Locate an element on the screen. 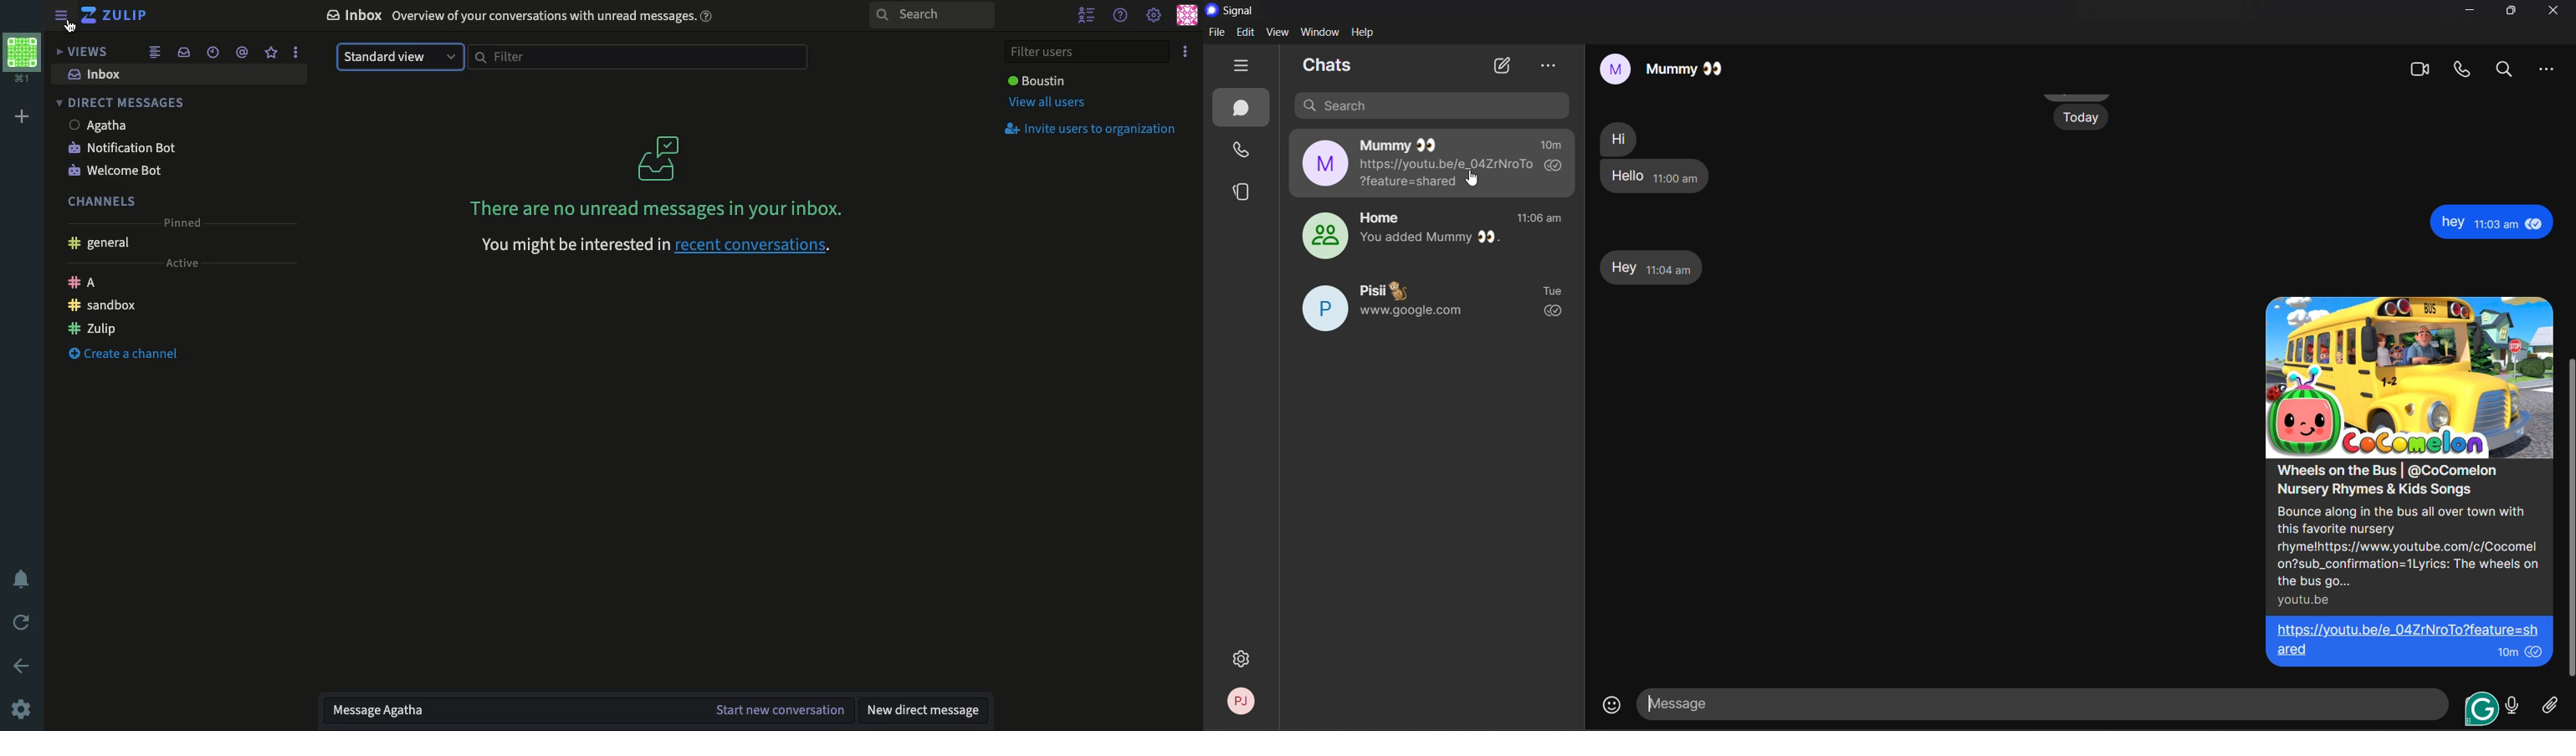 Image resolution: width=2576 pixels, height=756 pixels. https://youtu.be/e 04ZrNroTo?feature=sh| ared 10m is located at coordinates (2402, 643).